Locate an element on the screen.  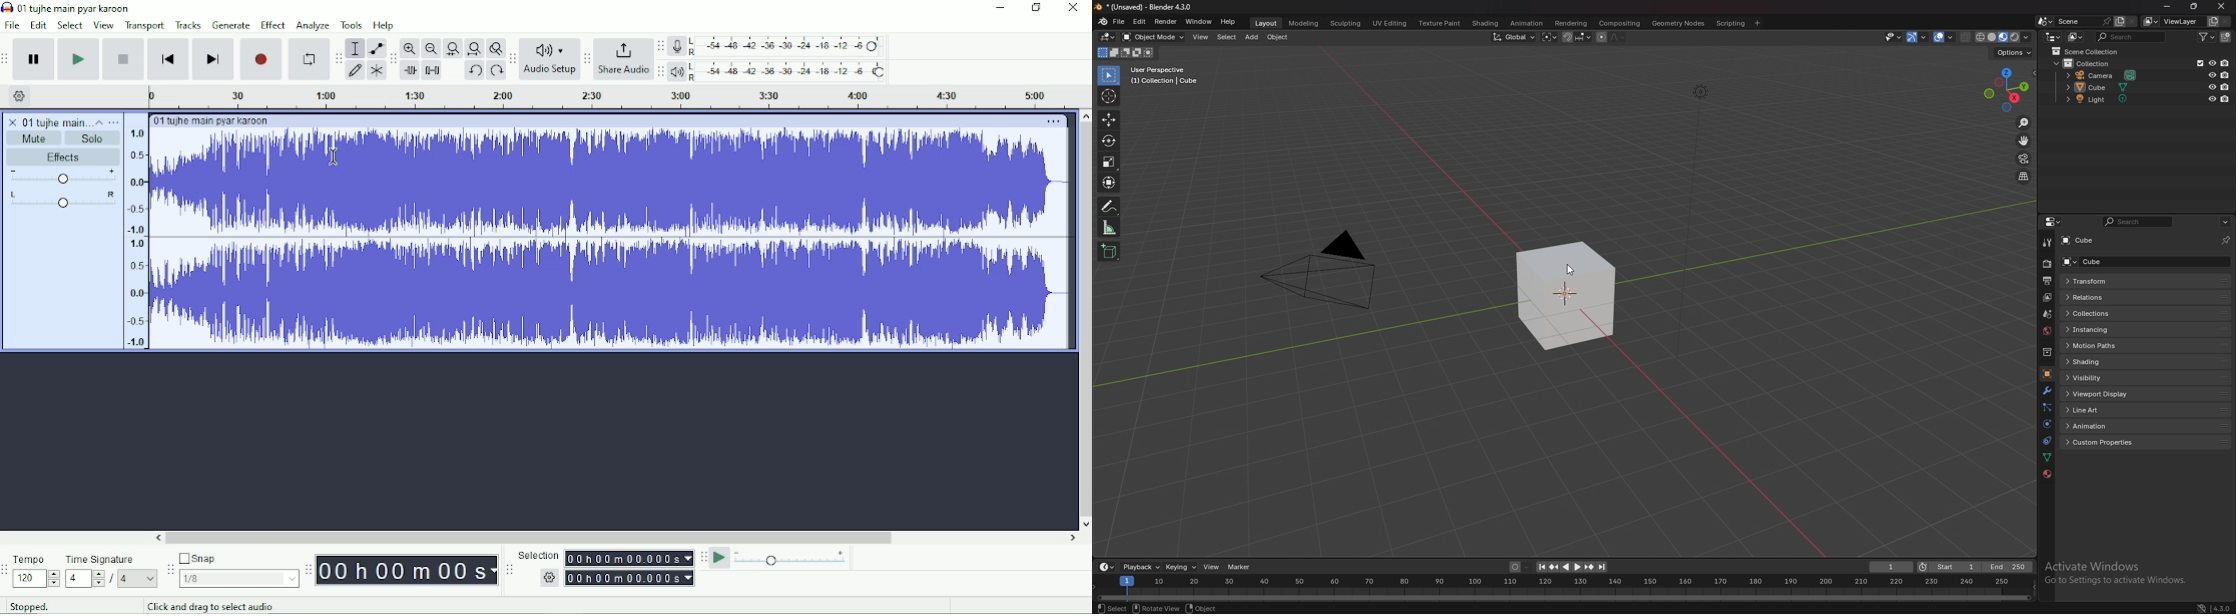
Play-at-speed is located at coordinates (719, 558).